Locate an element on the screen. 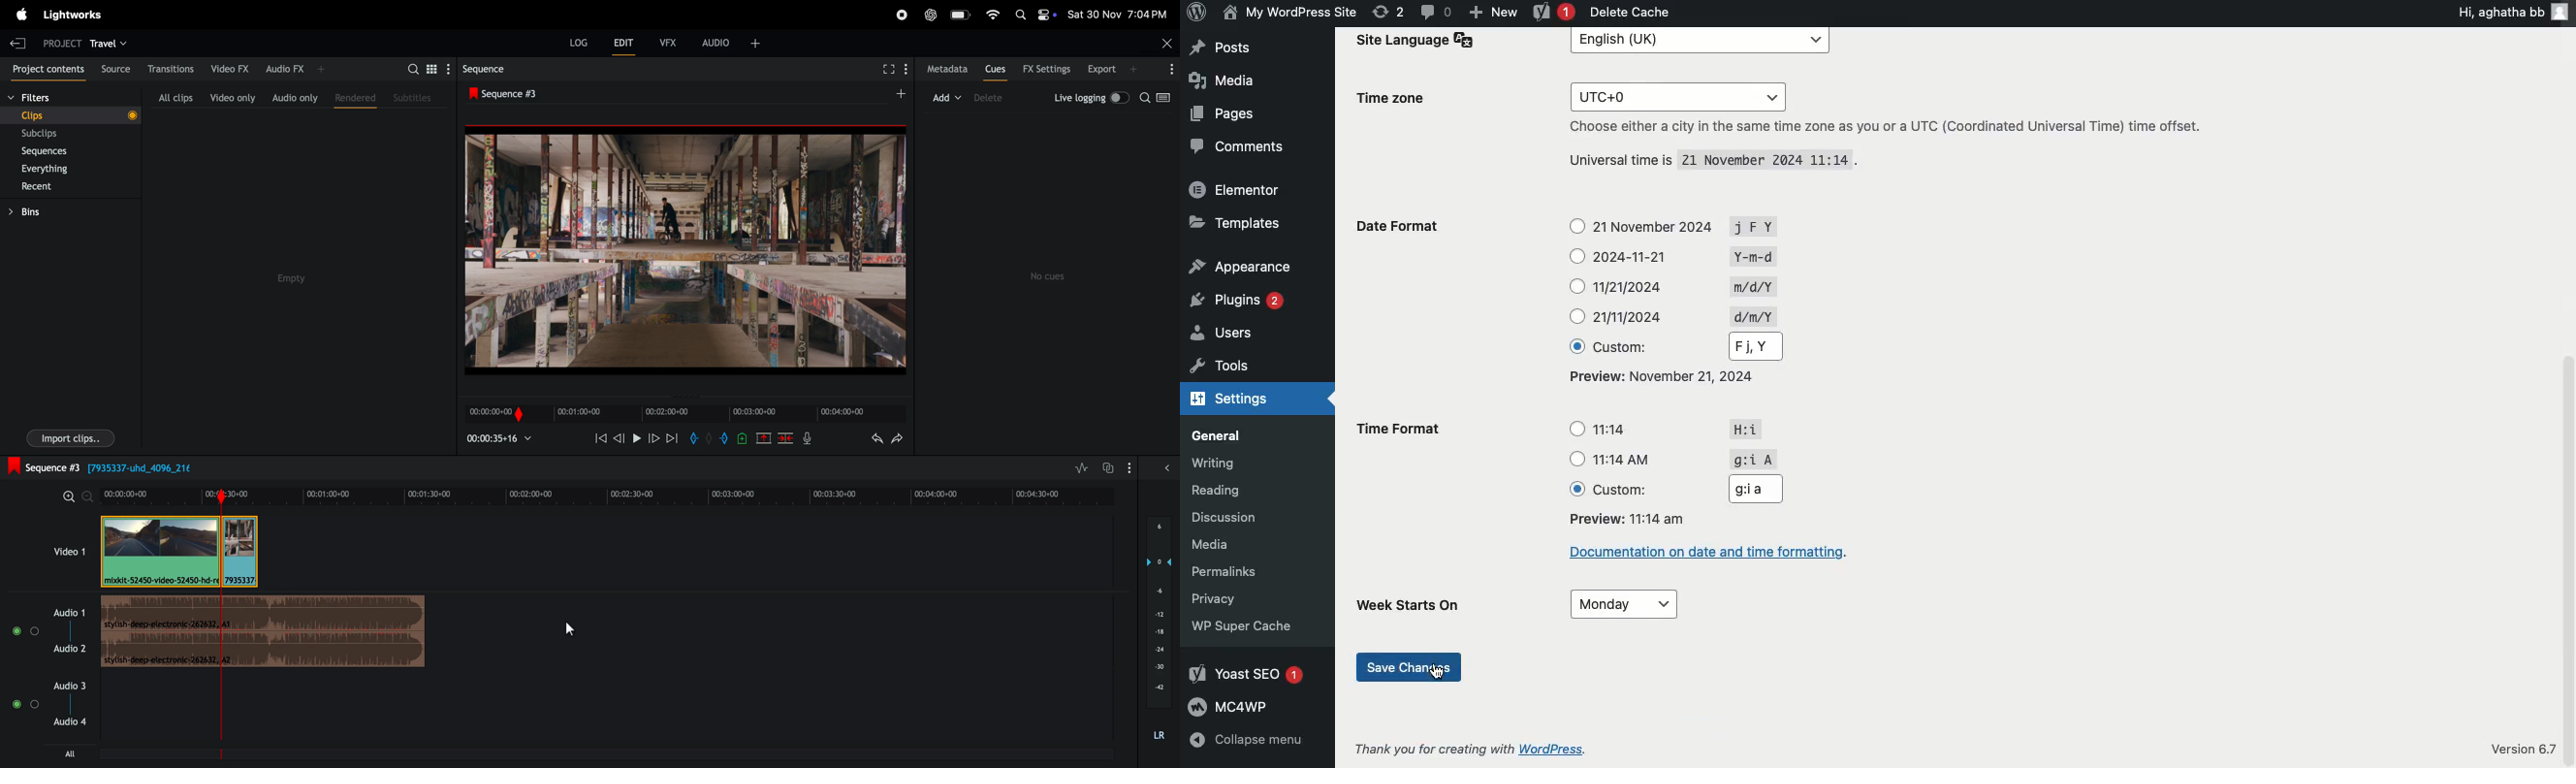 Image resolution: width=2576 pixels, height=784 pixels. Templates is located at coordinates (1233, 226).